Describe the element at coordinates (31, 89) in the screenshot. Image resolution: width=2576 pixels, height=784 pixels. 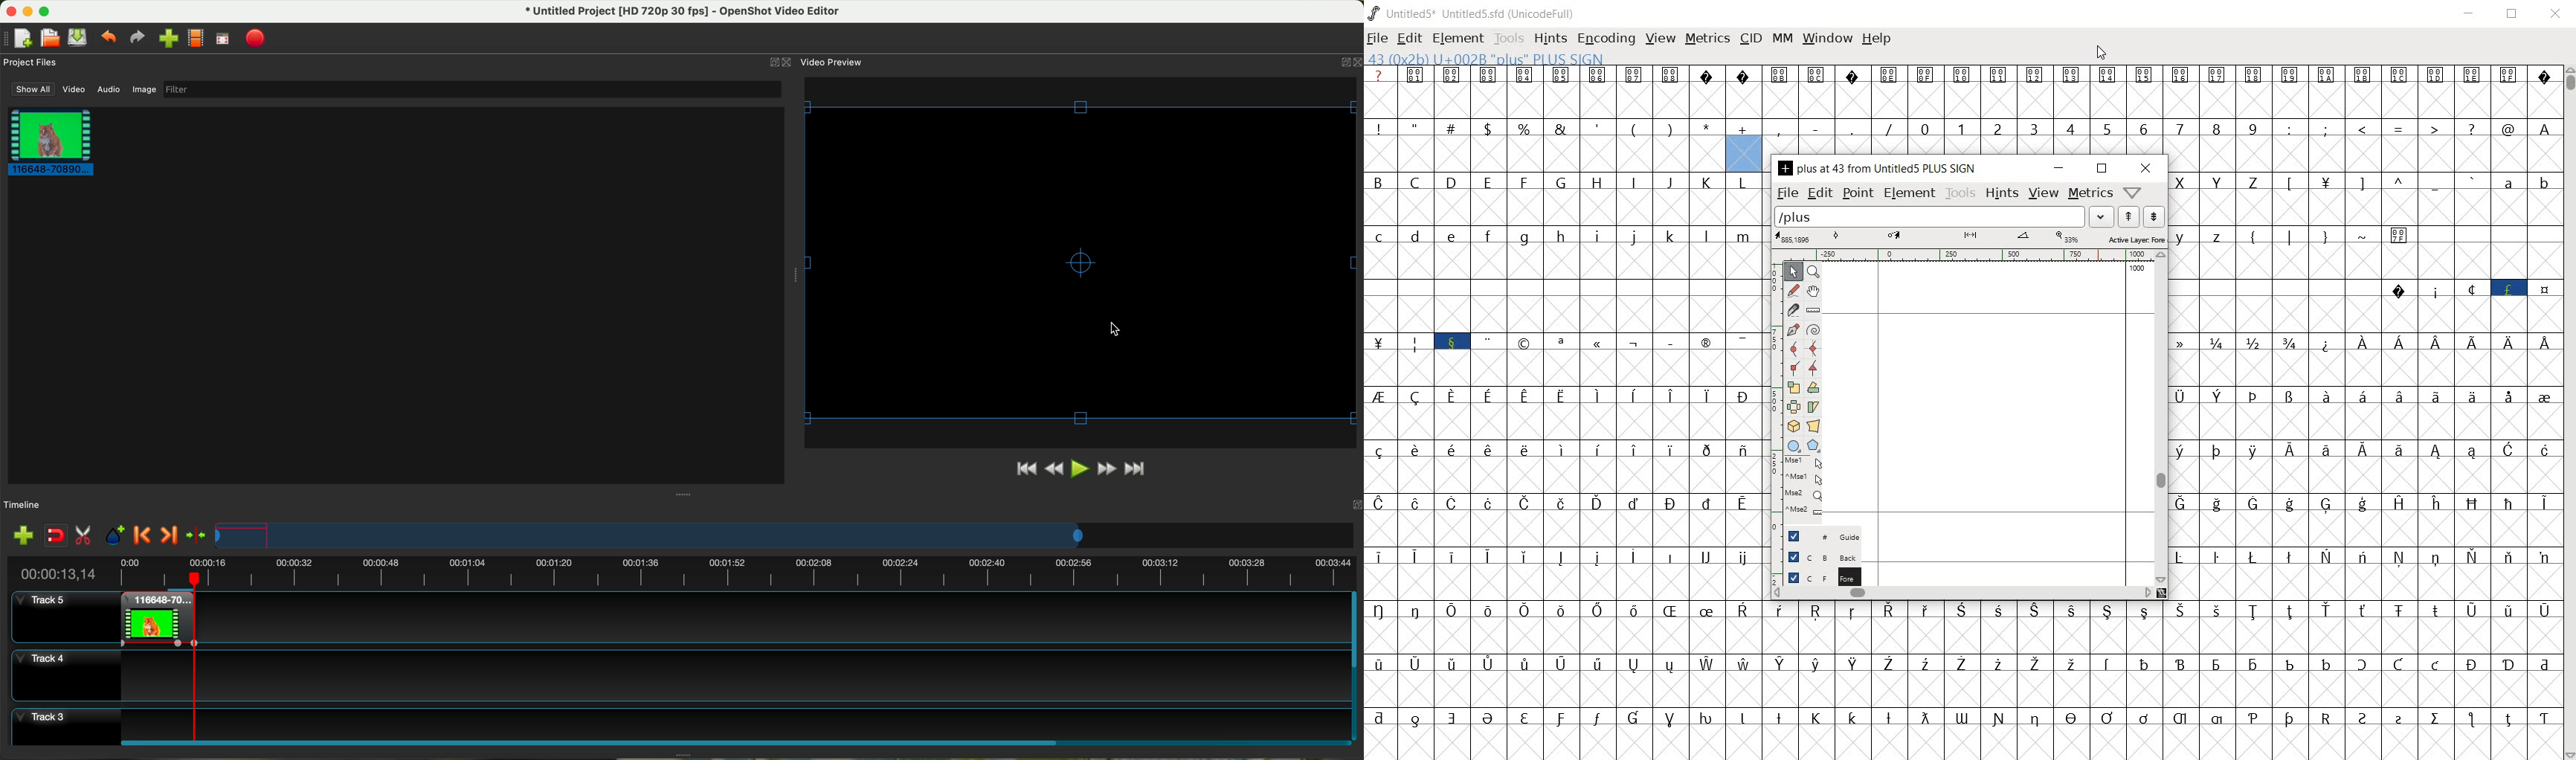
I see `show all` at that location.